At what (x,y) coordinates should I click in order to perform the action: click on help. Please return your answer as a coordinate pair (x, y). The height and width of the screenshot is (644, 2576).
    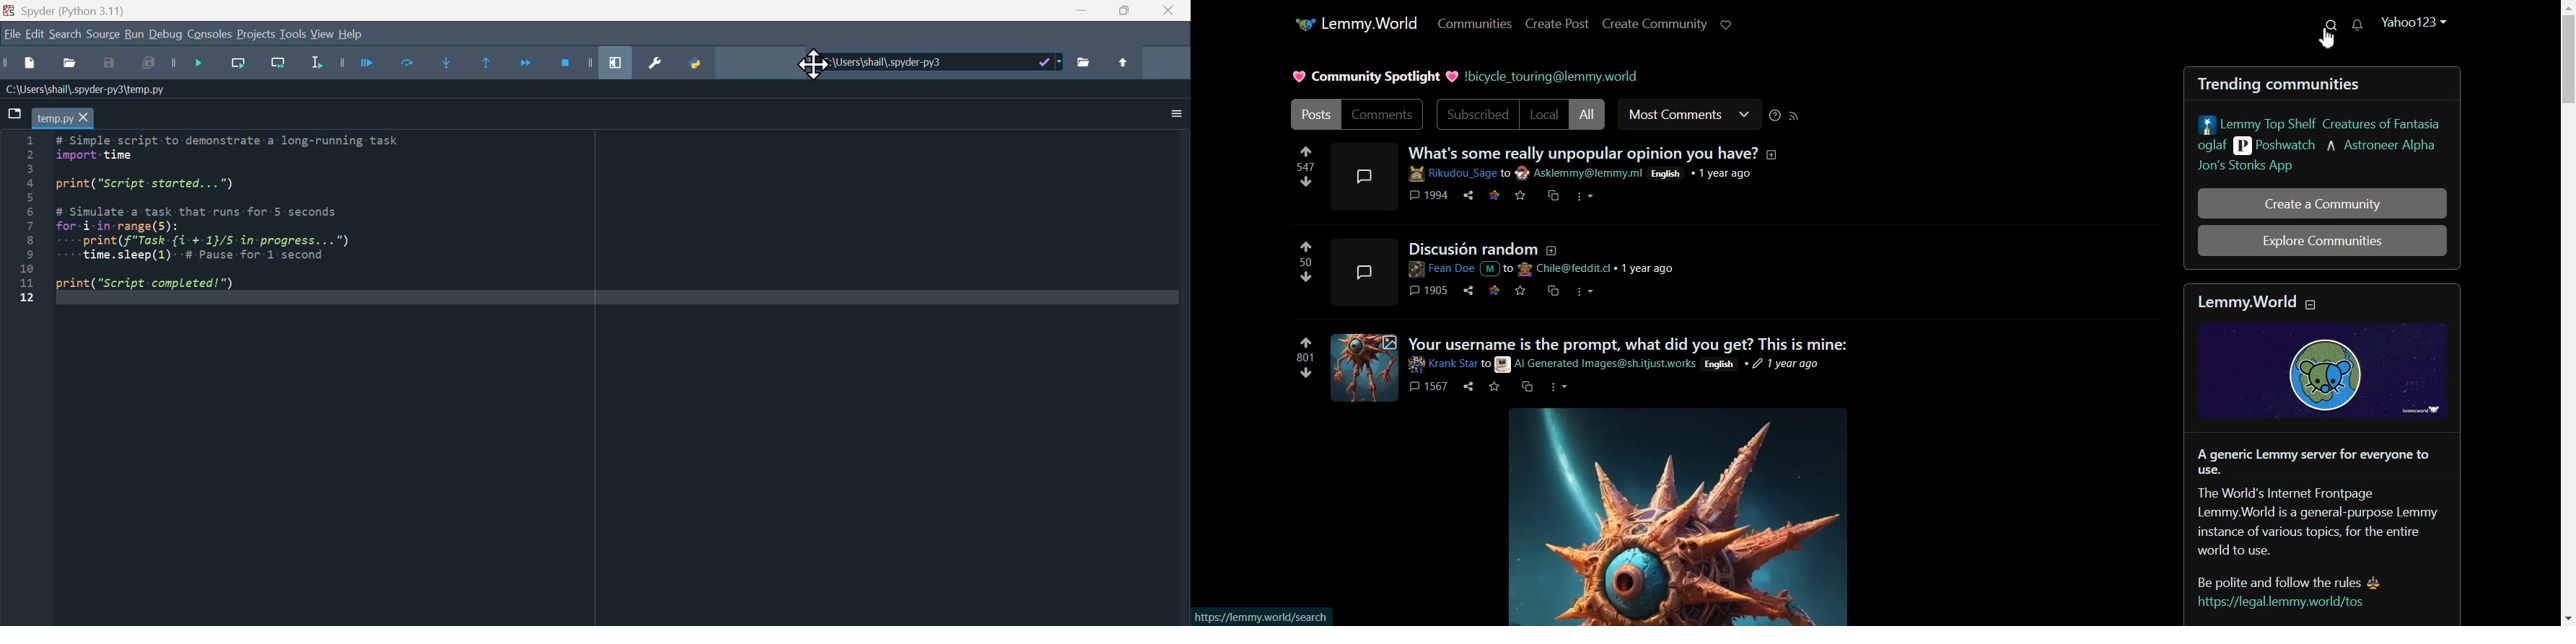
    Looking at the image, I should click on (352, 37).